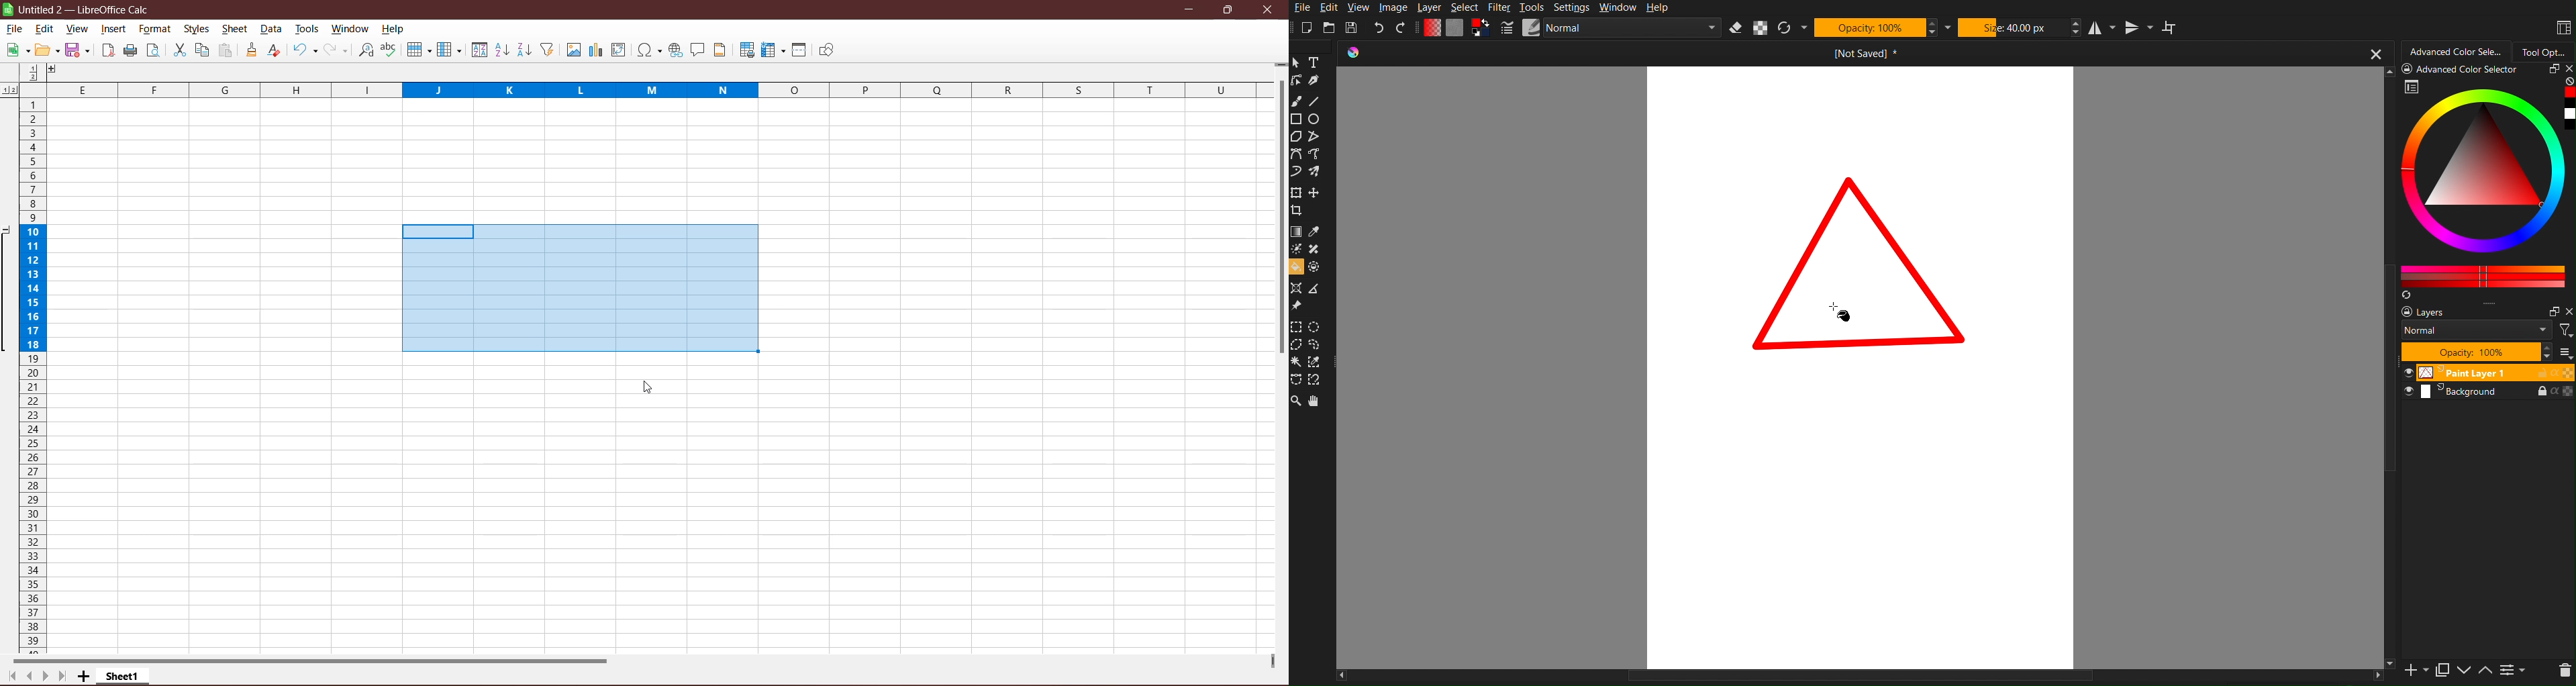 This screenshot has width=2576, height=700. Describe the element at coordinates (2386, 368) in the screenshot. I see `scroll bar` at that location.